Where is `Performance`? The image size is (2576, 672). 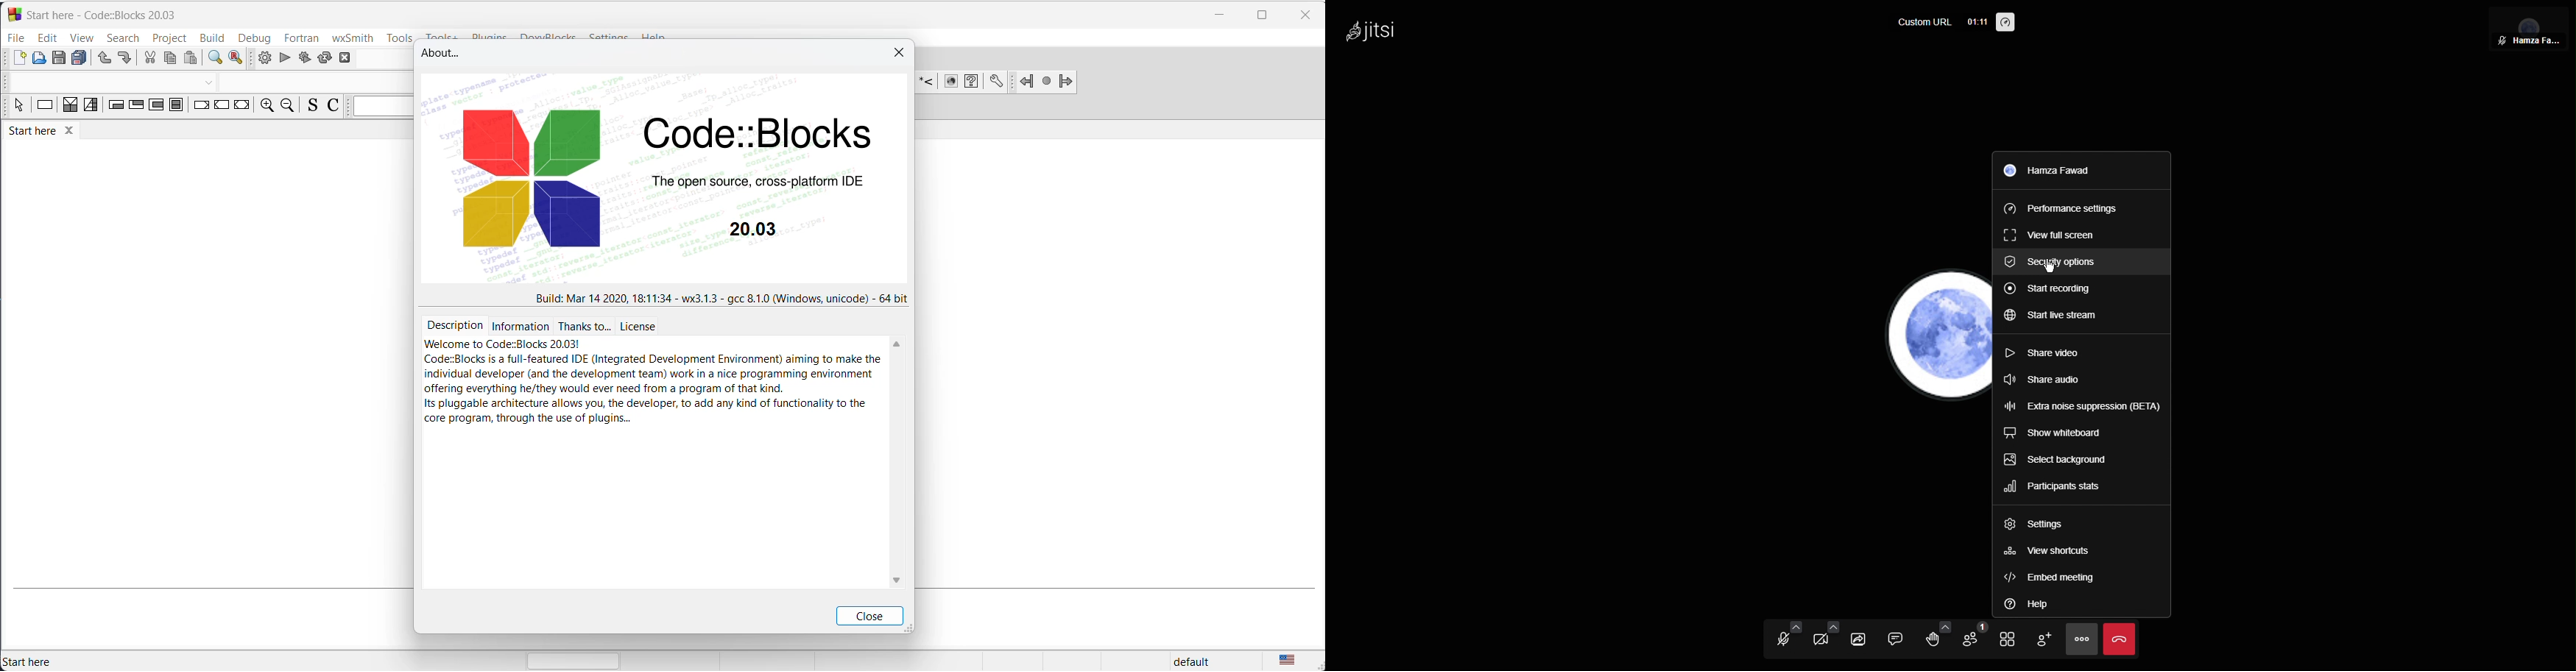 Performance is located at coordinates (2062, 208).